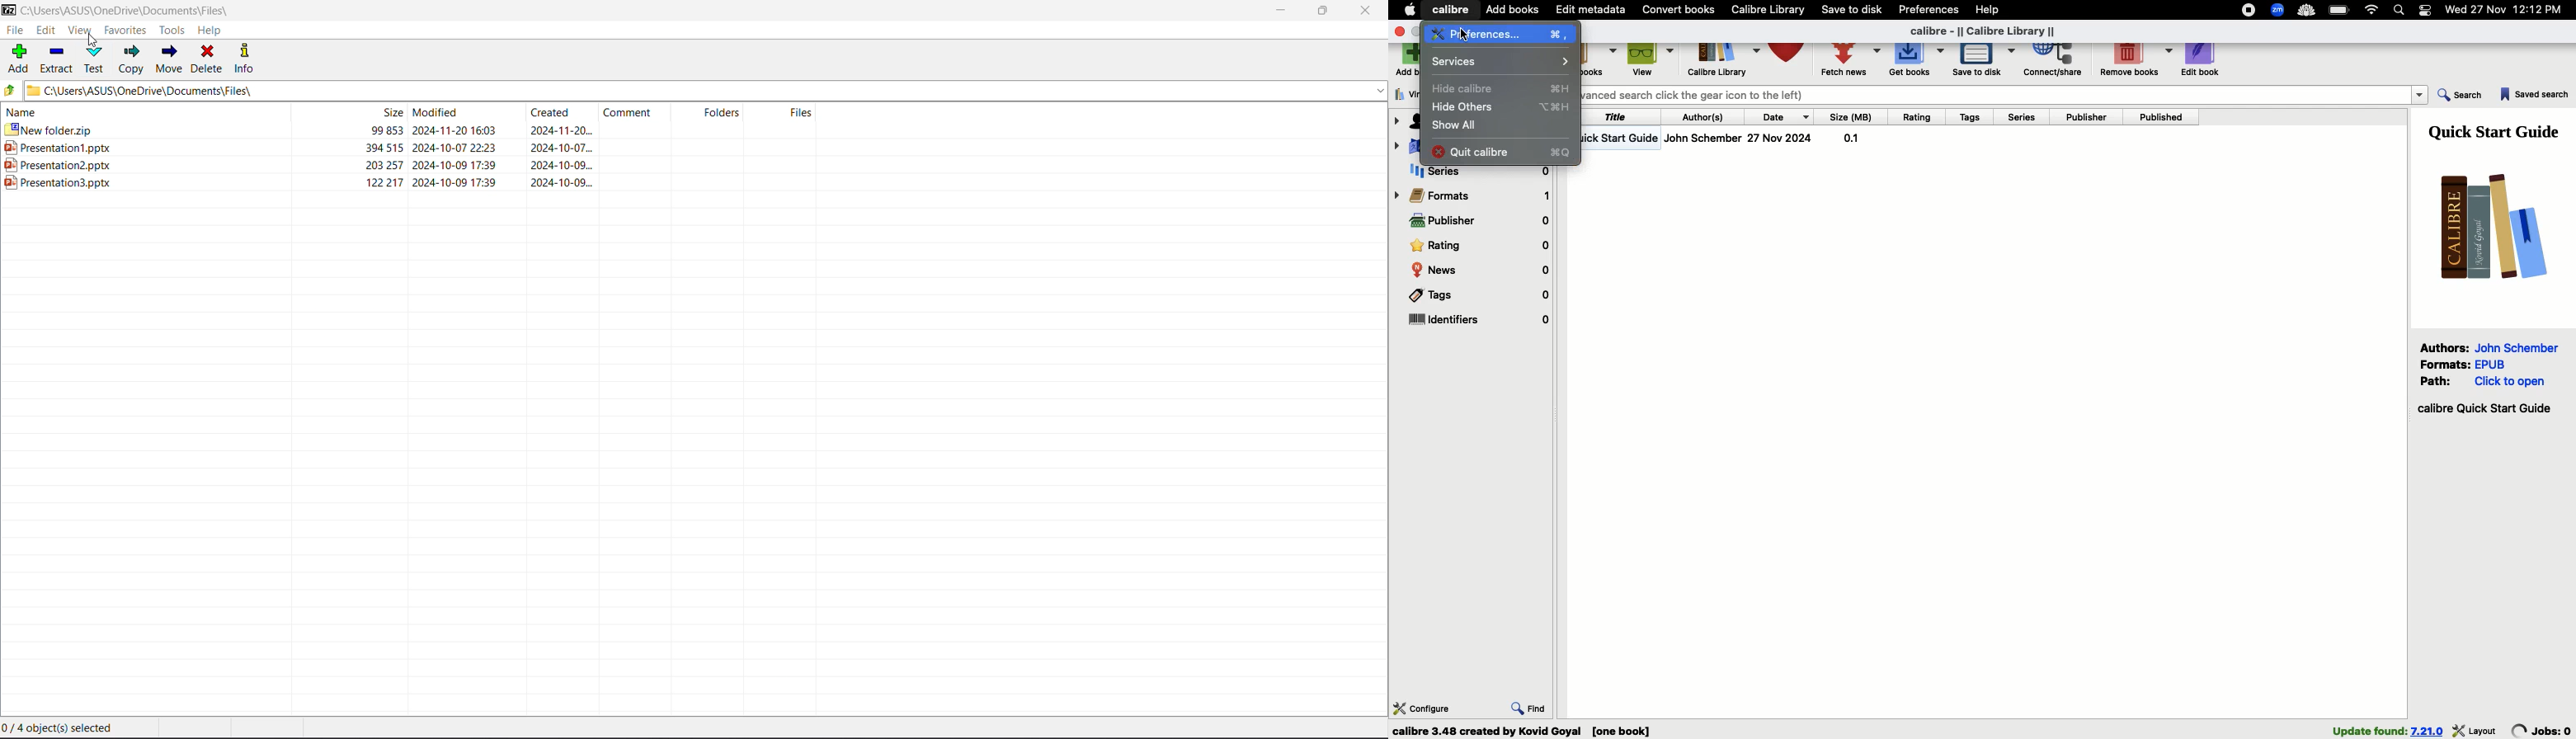 The height and width of the screenshot is (756, 2576). What do you see at coordinates (1500, 90) in the screenshot?
I see `Hide calibre` at bounding box center [1500, 90].